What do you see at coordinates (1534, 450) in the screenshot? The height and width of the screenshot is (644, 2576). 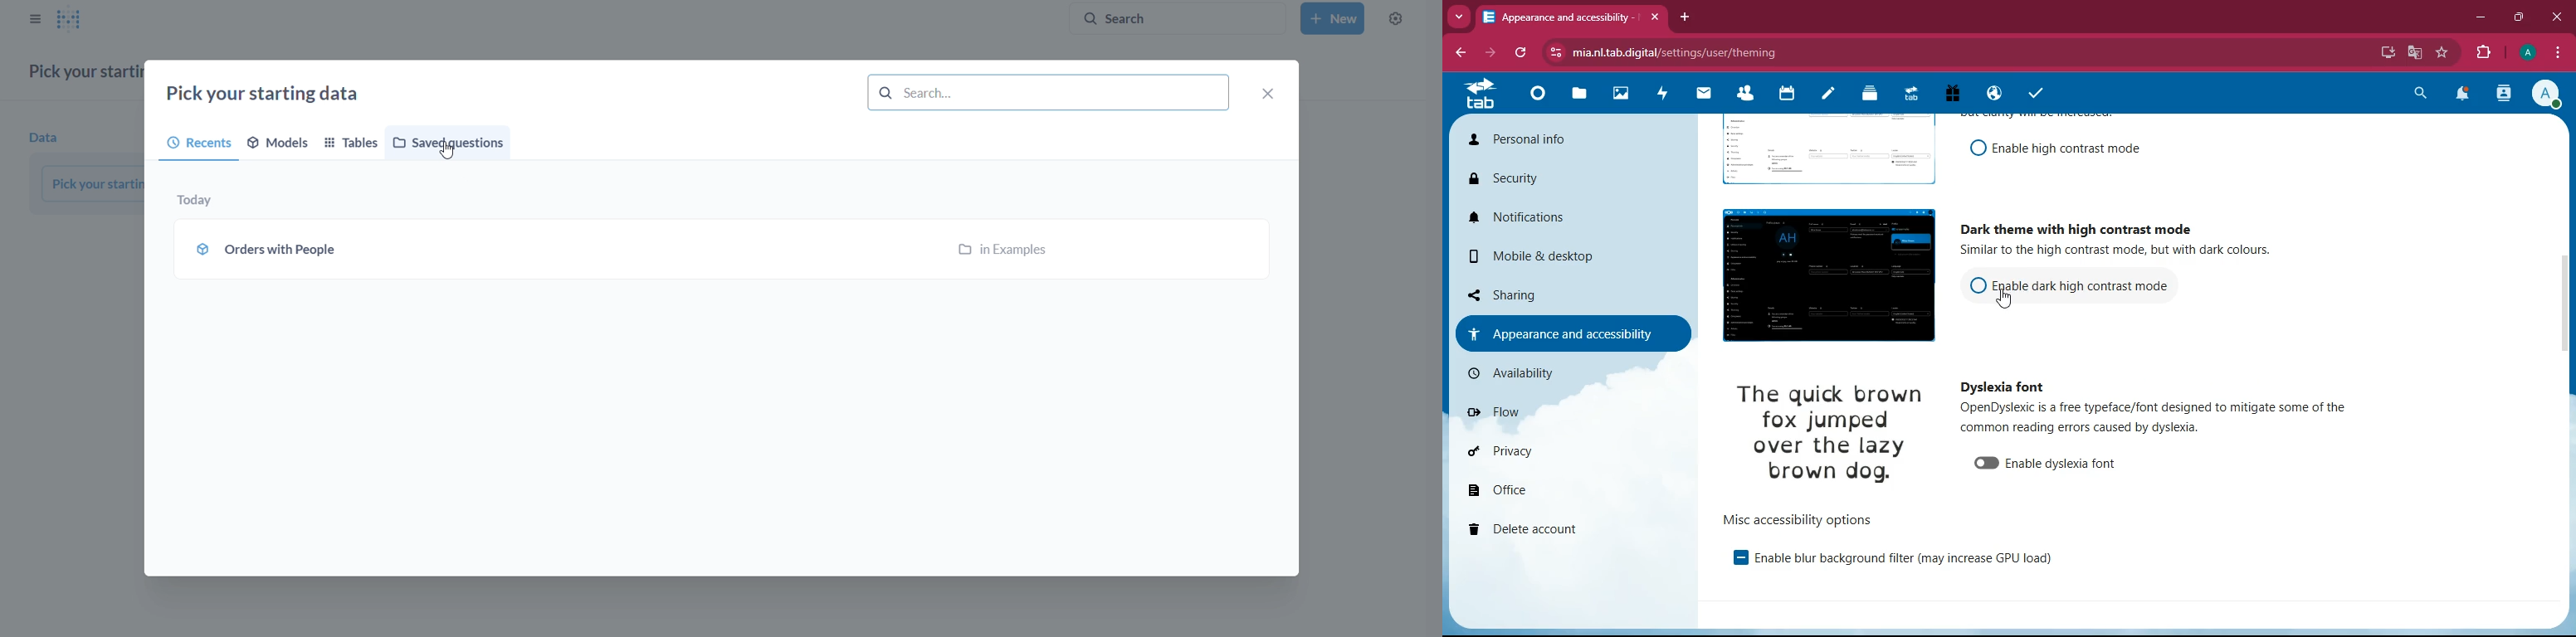 I see `privacy` at bounding box center [1534, 450].